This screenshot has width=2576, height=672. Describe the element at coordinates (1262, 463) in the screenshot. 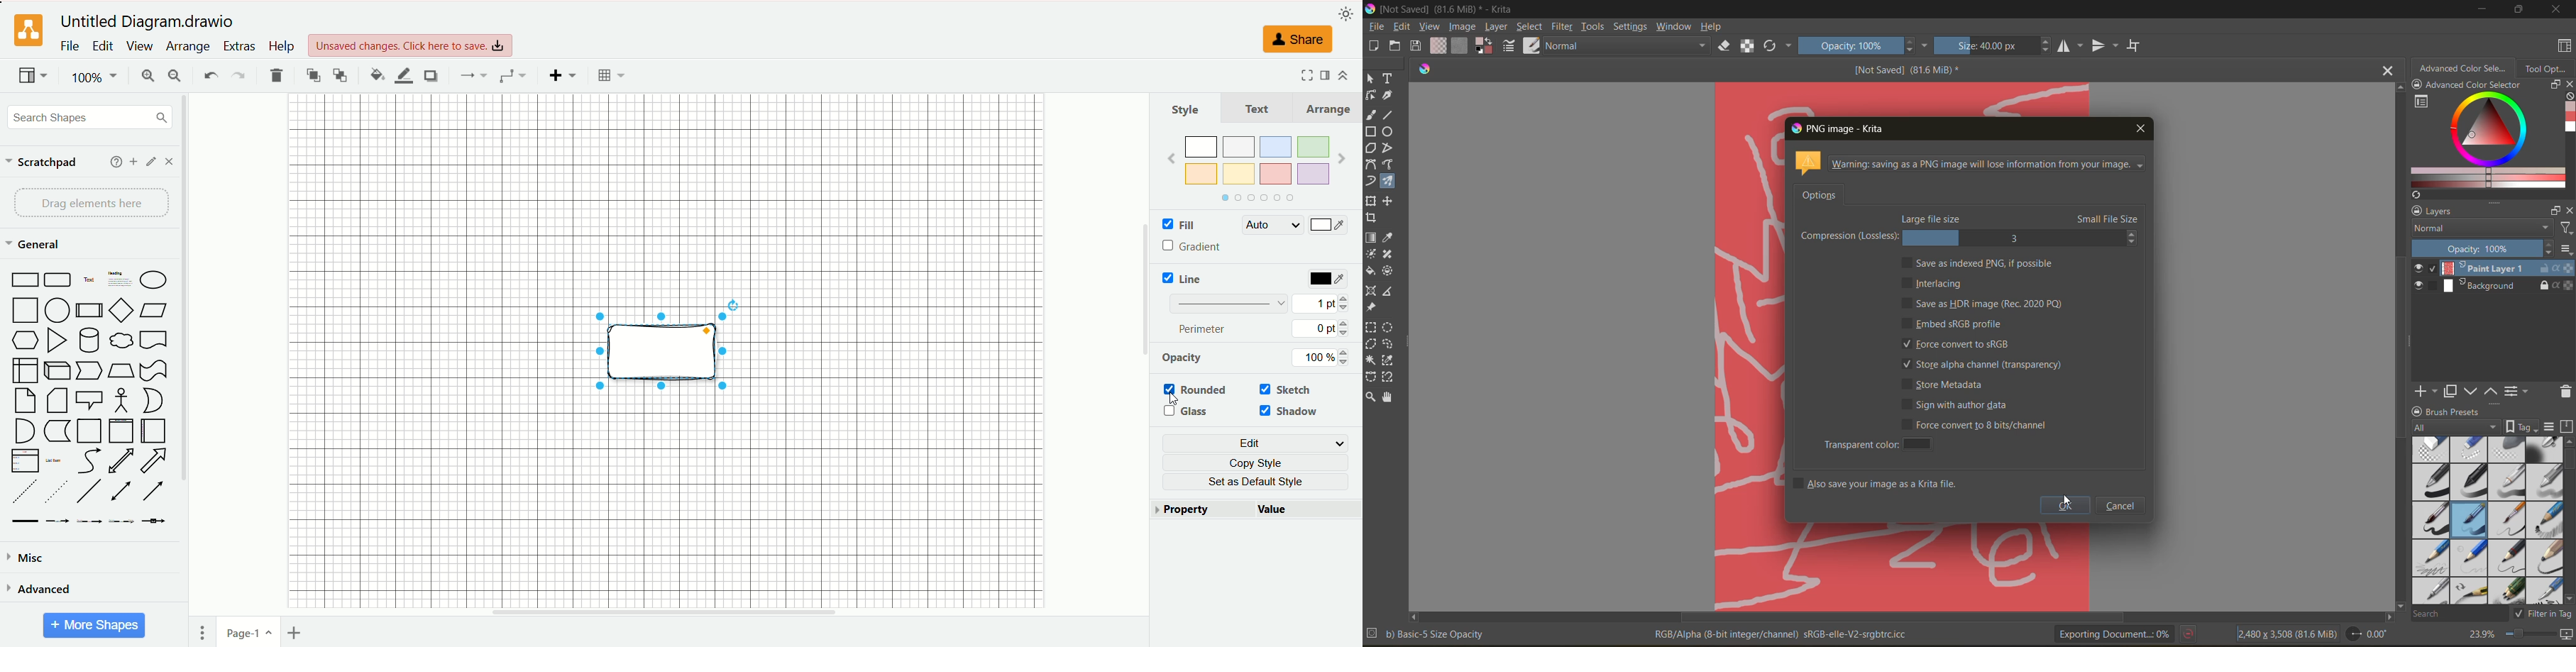

I see `copy style` at that location.